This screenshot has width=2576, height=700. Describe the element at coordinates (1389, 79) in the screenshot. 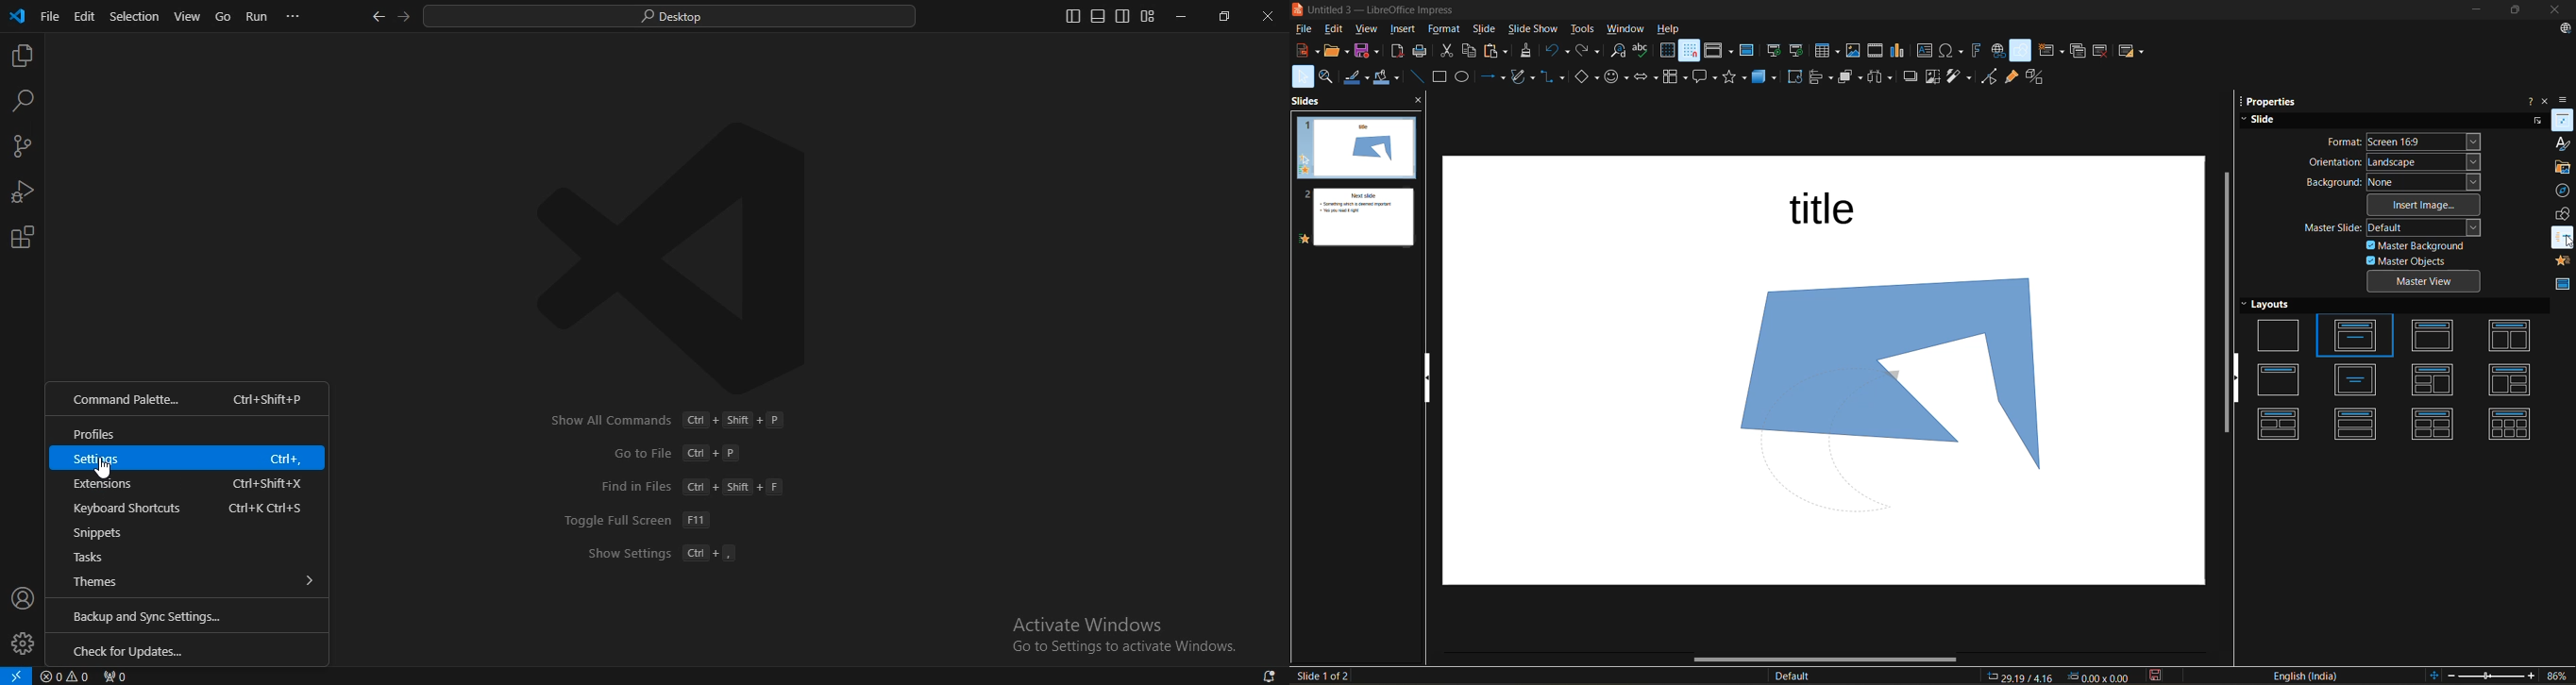

I see `fill color` at that location.